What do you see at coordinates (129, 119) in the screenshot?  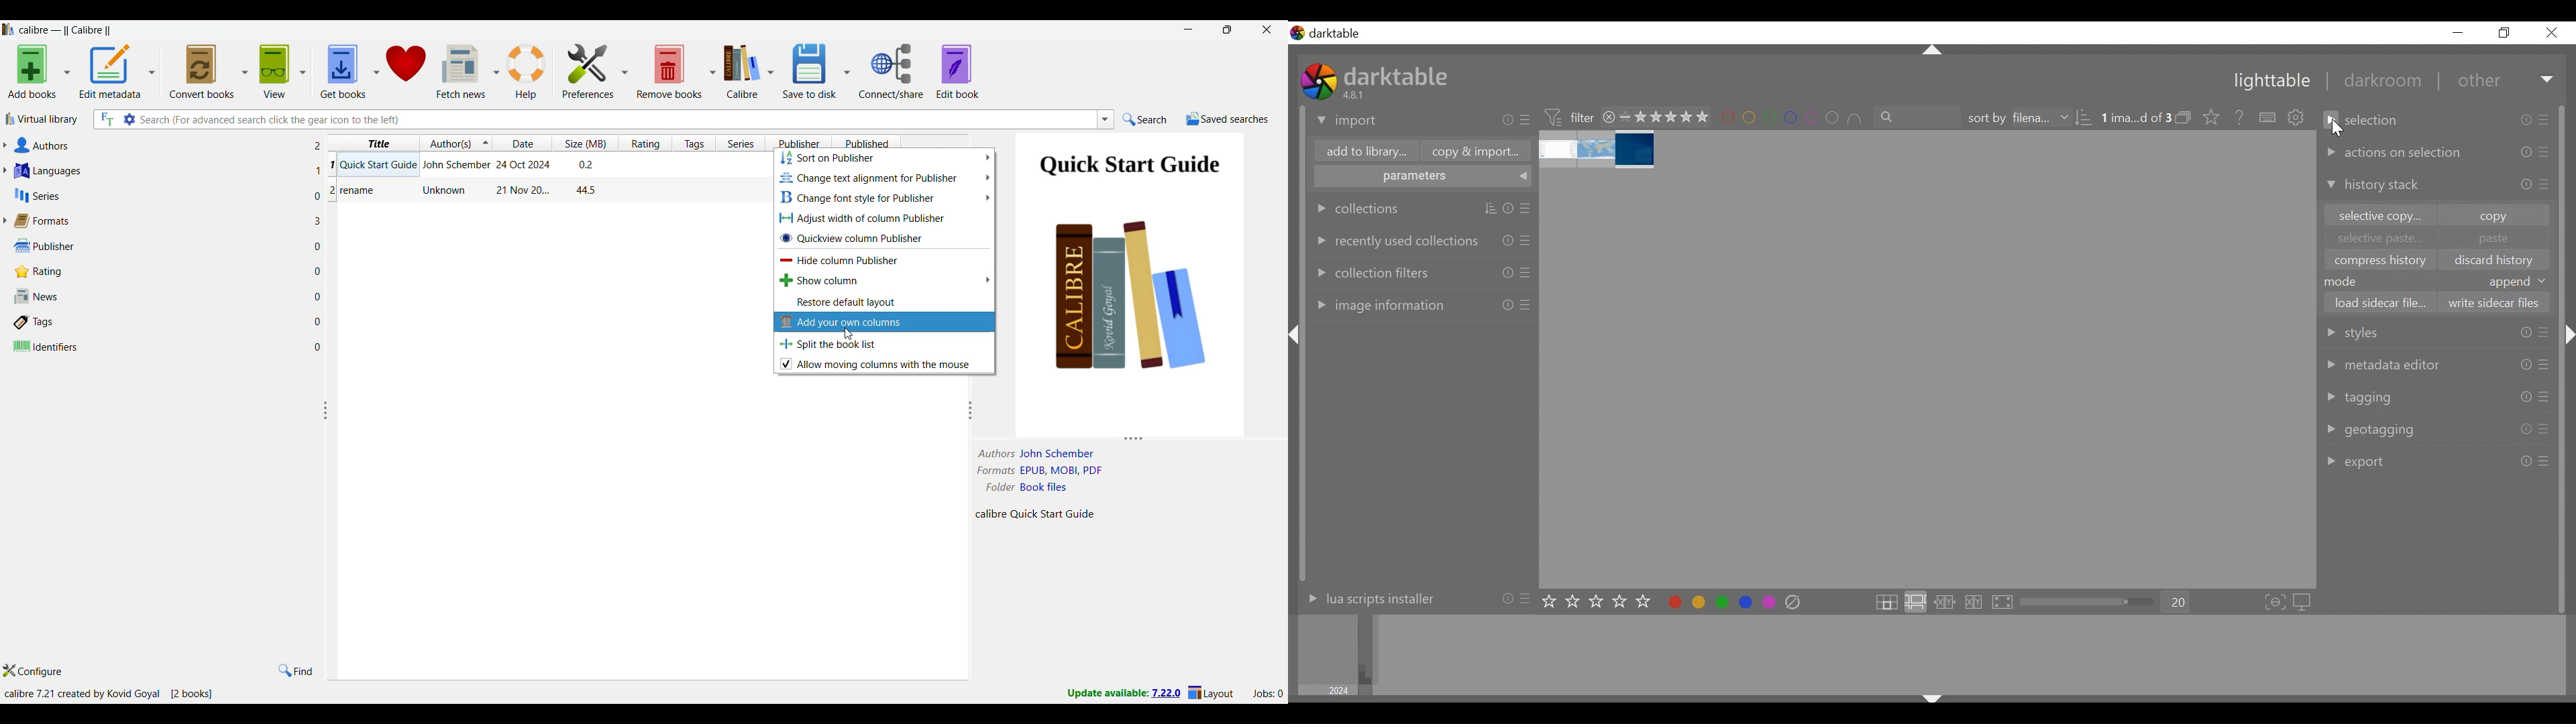 I see `Advanced search` at bounding box center [129, 119].